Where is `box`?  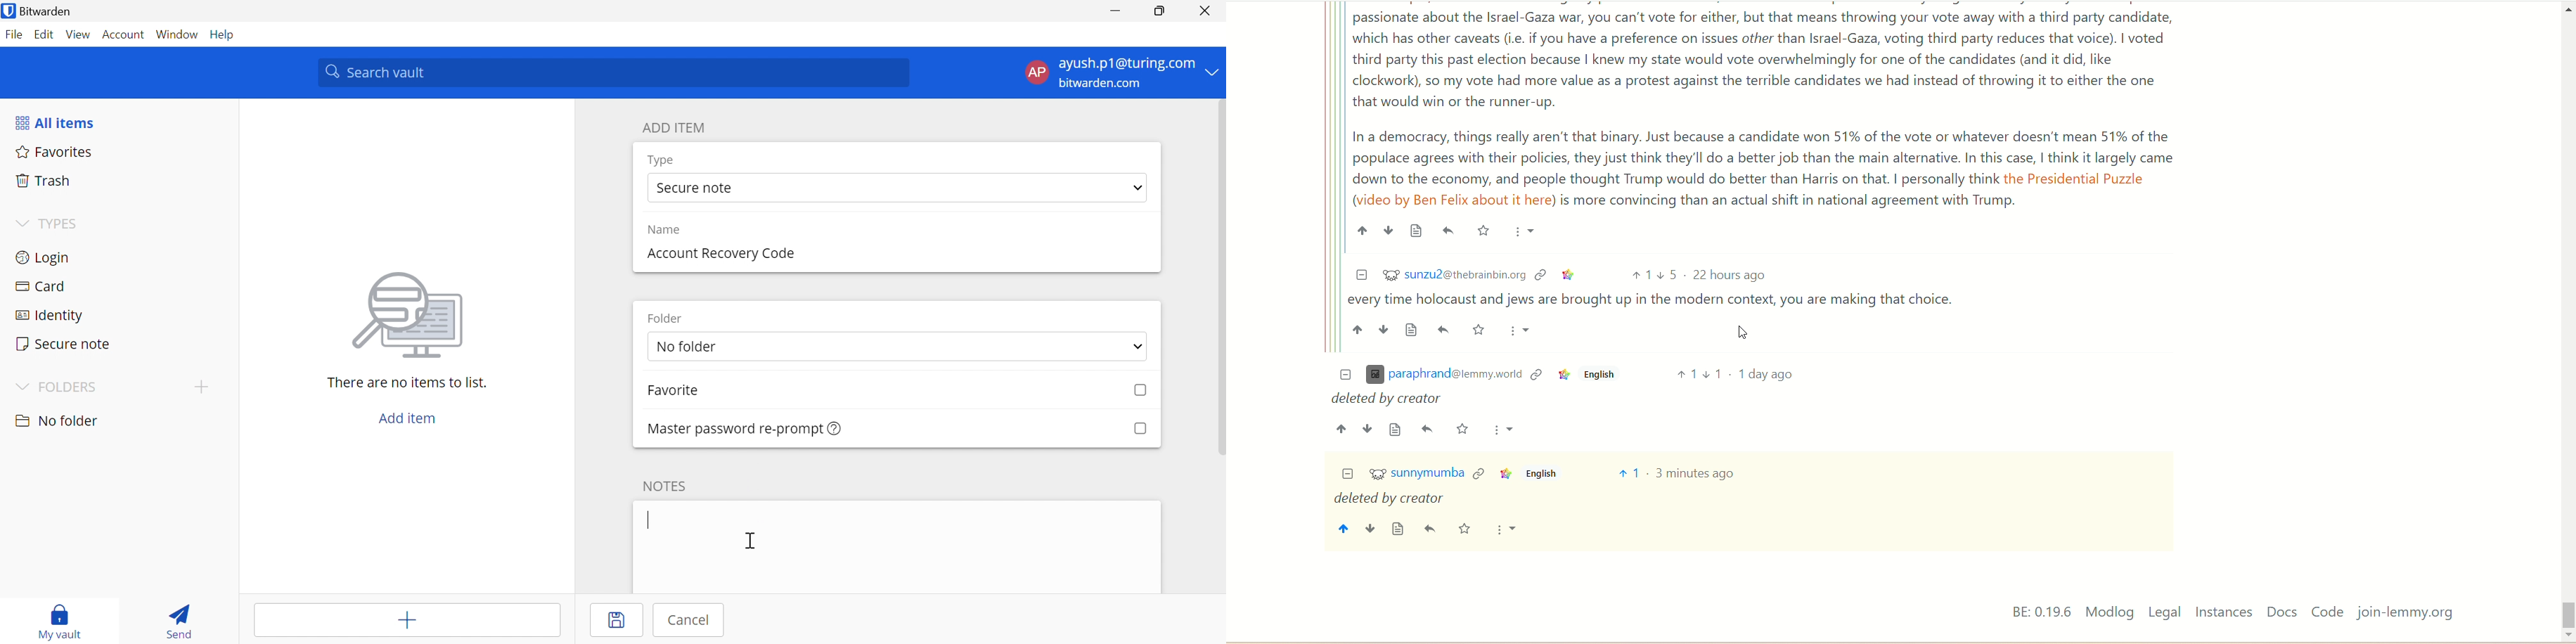
box is located at coordinates (1140, 428).